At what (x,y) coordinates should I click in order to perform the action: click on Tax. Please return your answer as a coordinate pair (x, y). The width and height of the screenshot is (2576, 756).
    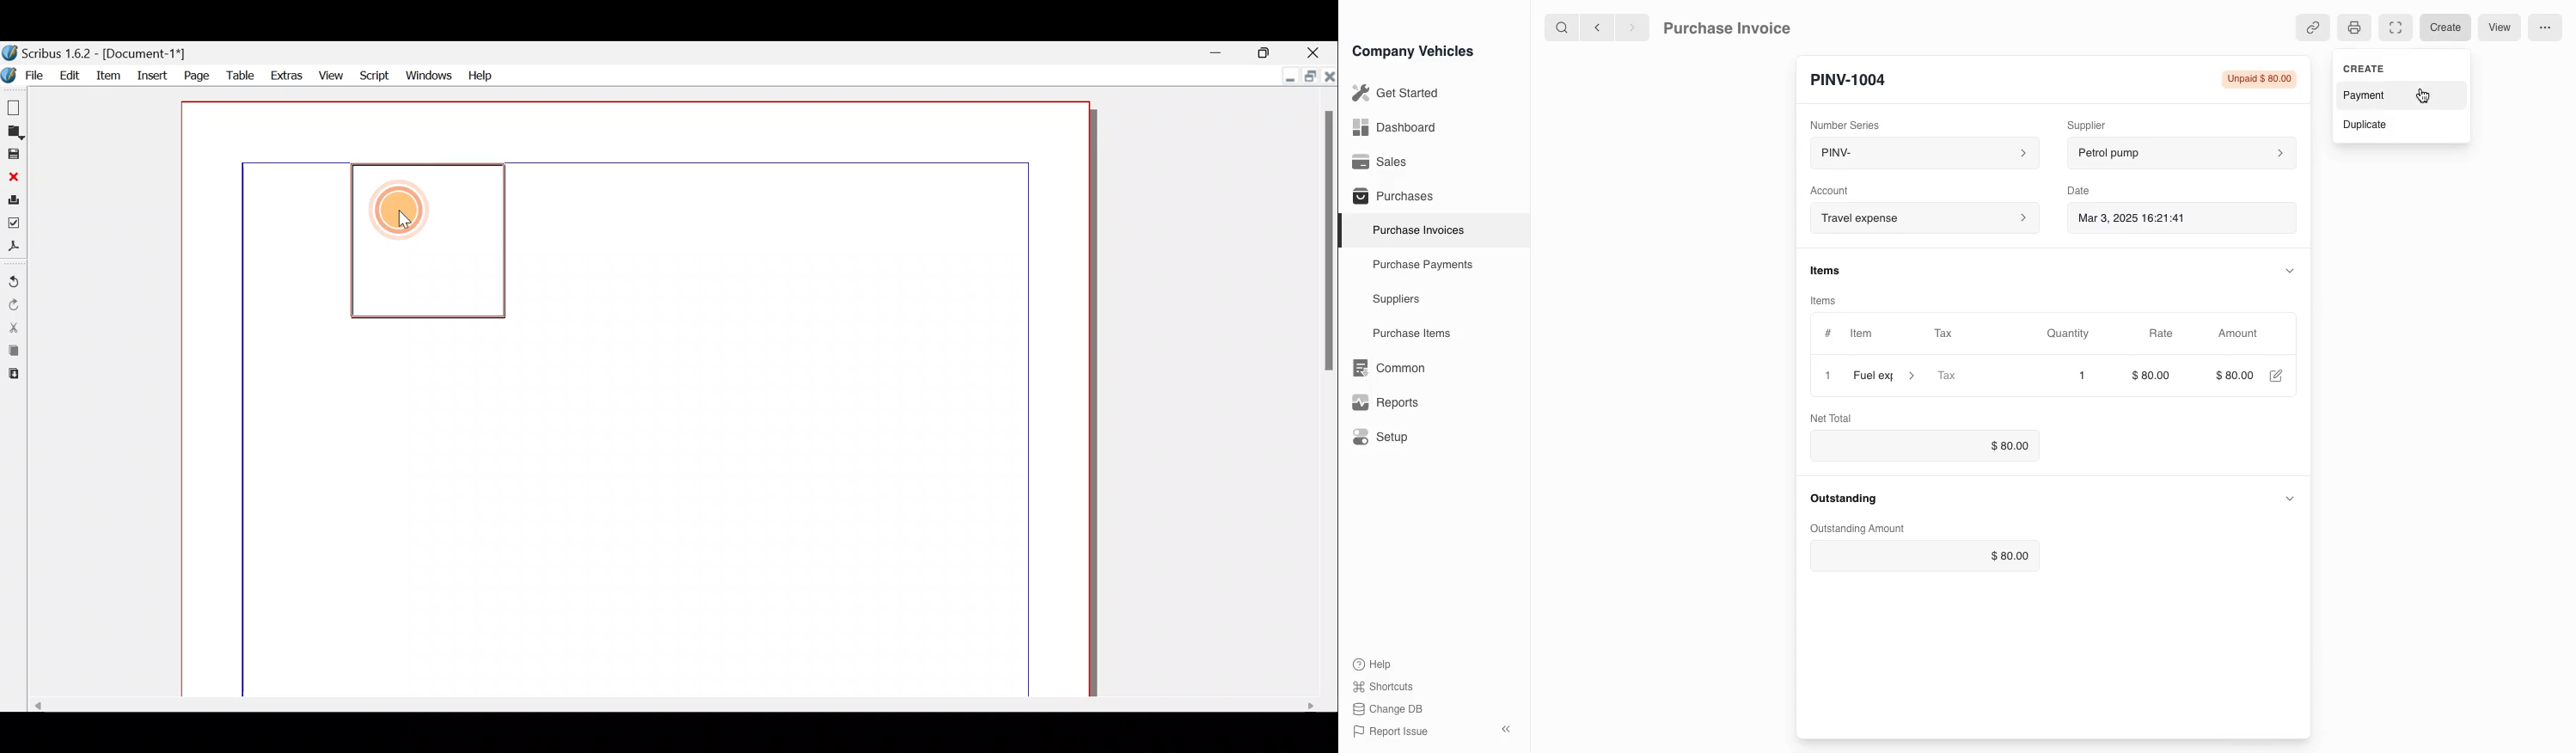
    Looking at the image, I should click on (1951, 334).